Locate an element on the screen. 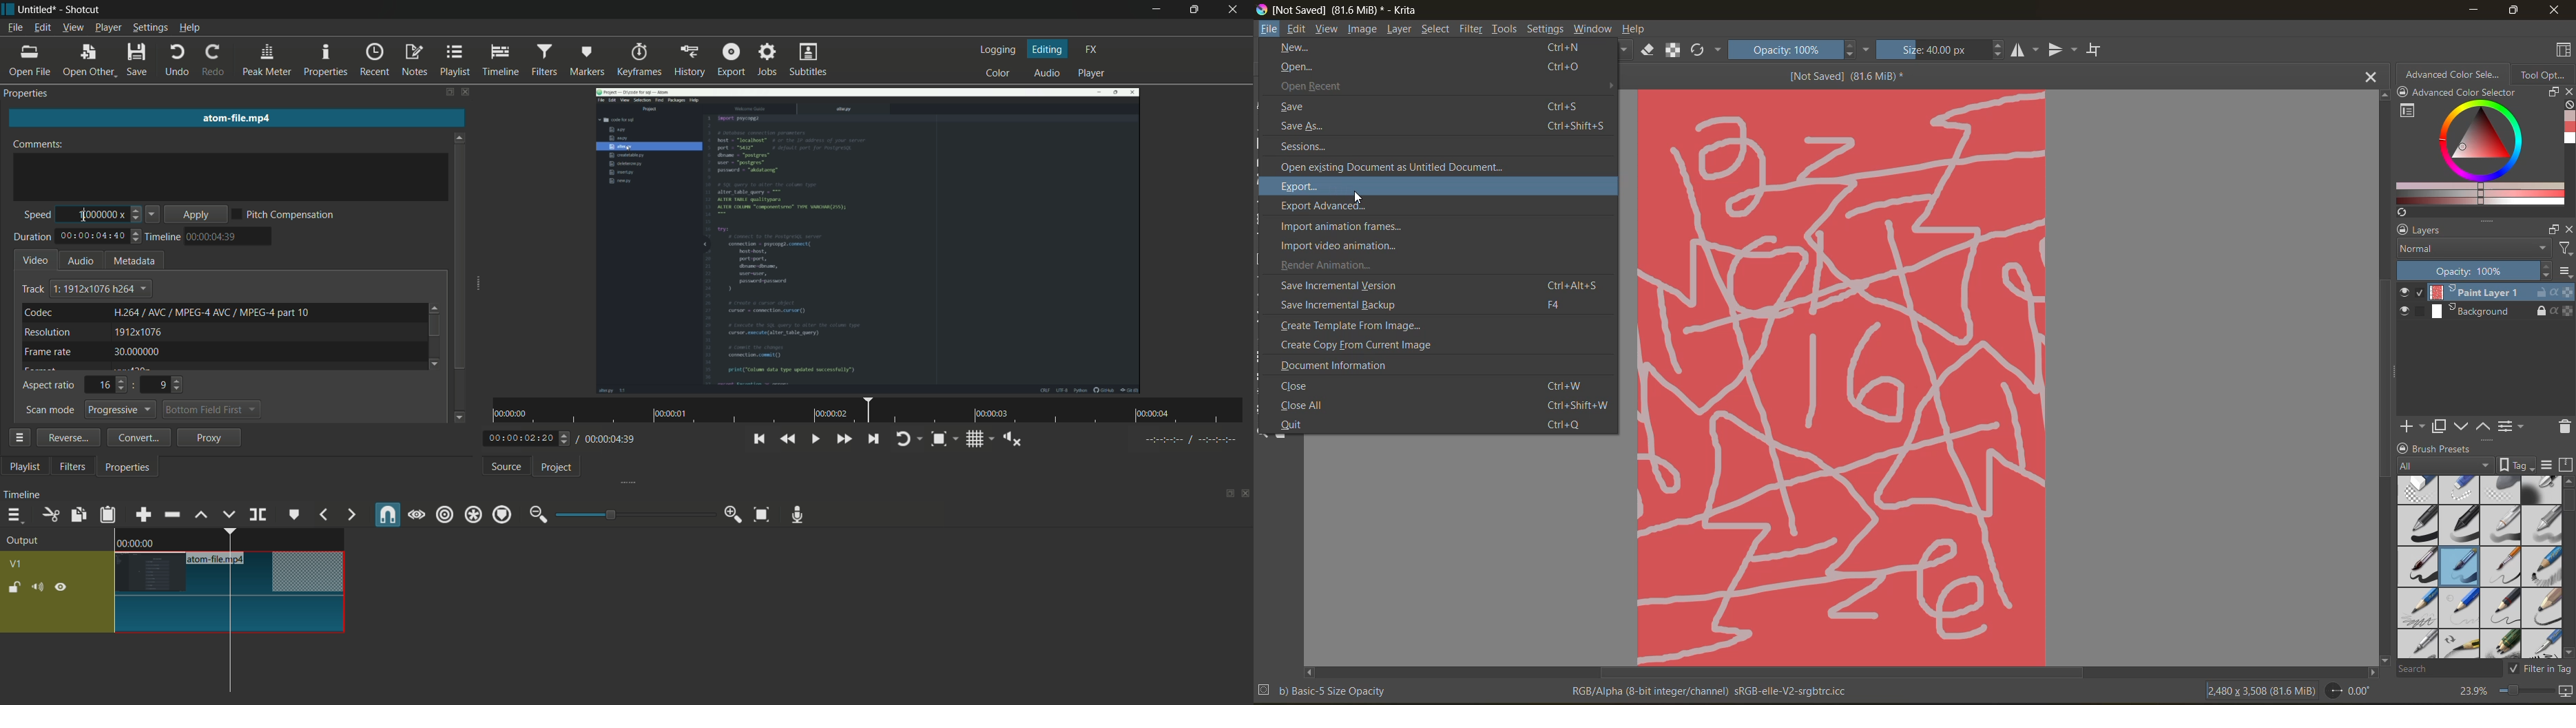 The image size is (2576, 728). scroll bar is located at coordinates (460, 256).